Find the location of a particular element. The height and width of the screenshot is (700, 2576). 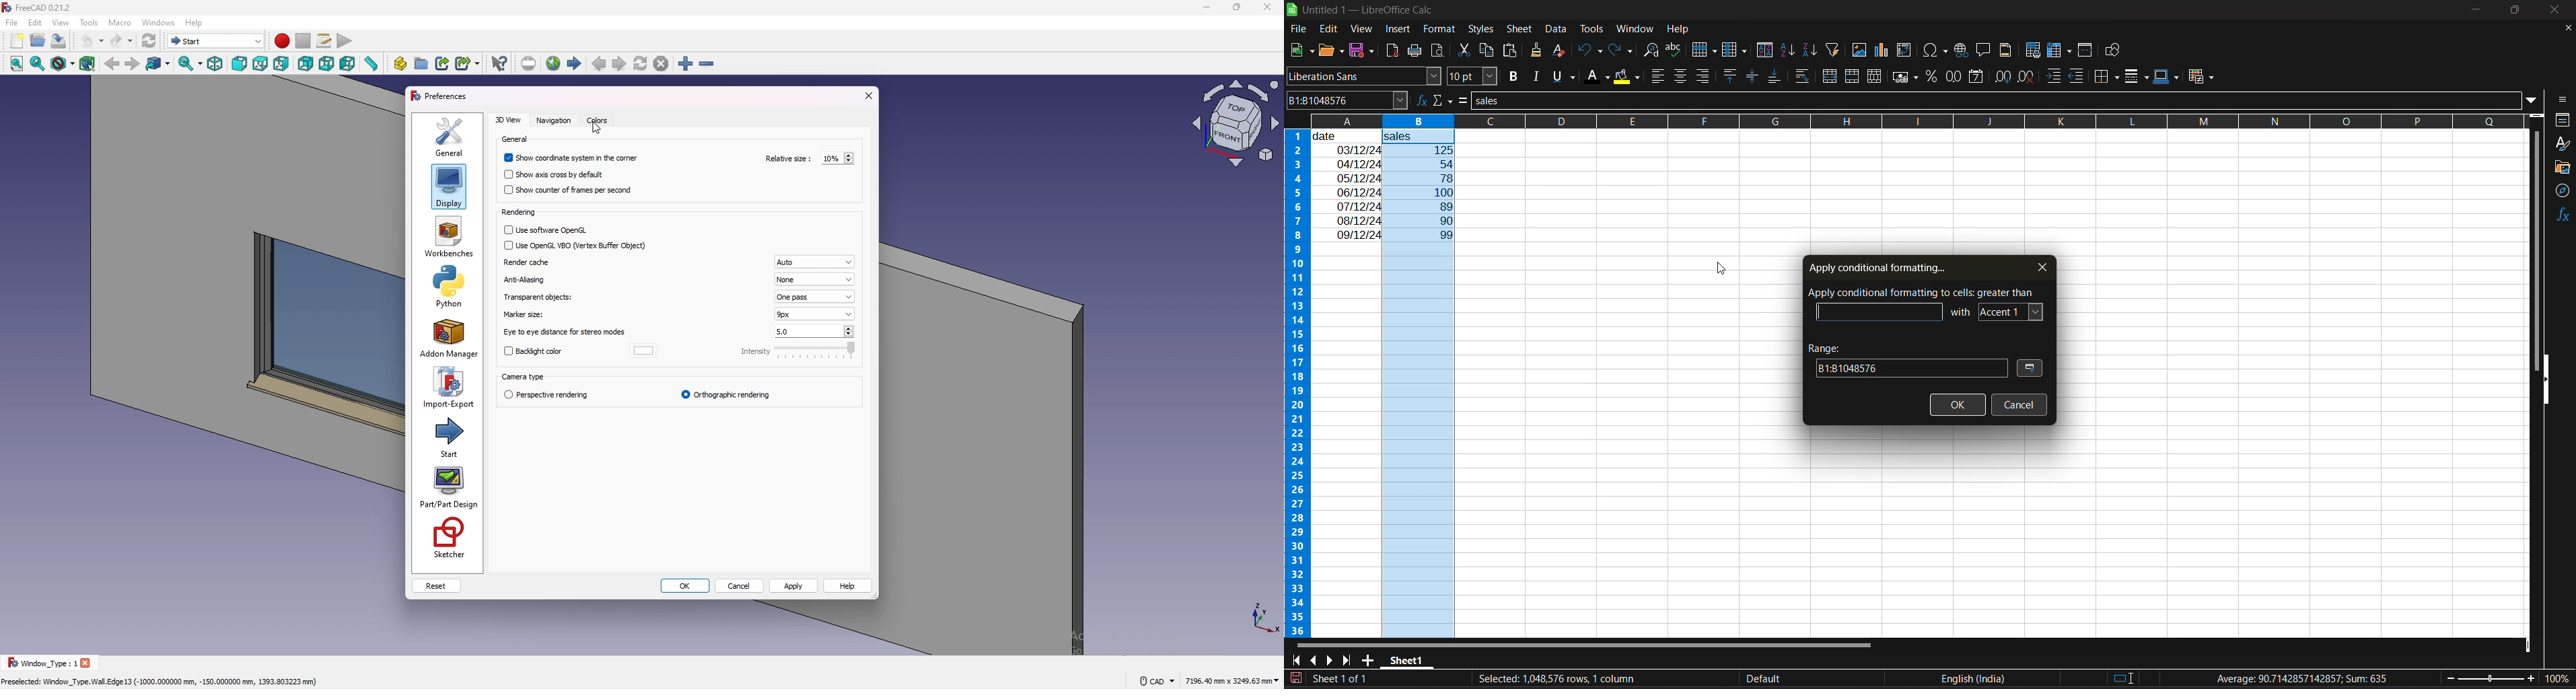

9px is located at coordinates (815, 314).